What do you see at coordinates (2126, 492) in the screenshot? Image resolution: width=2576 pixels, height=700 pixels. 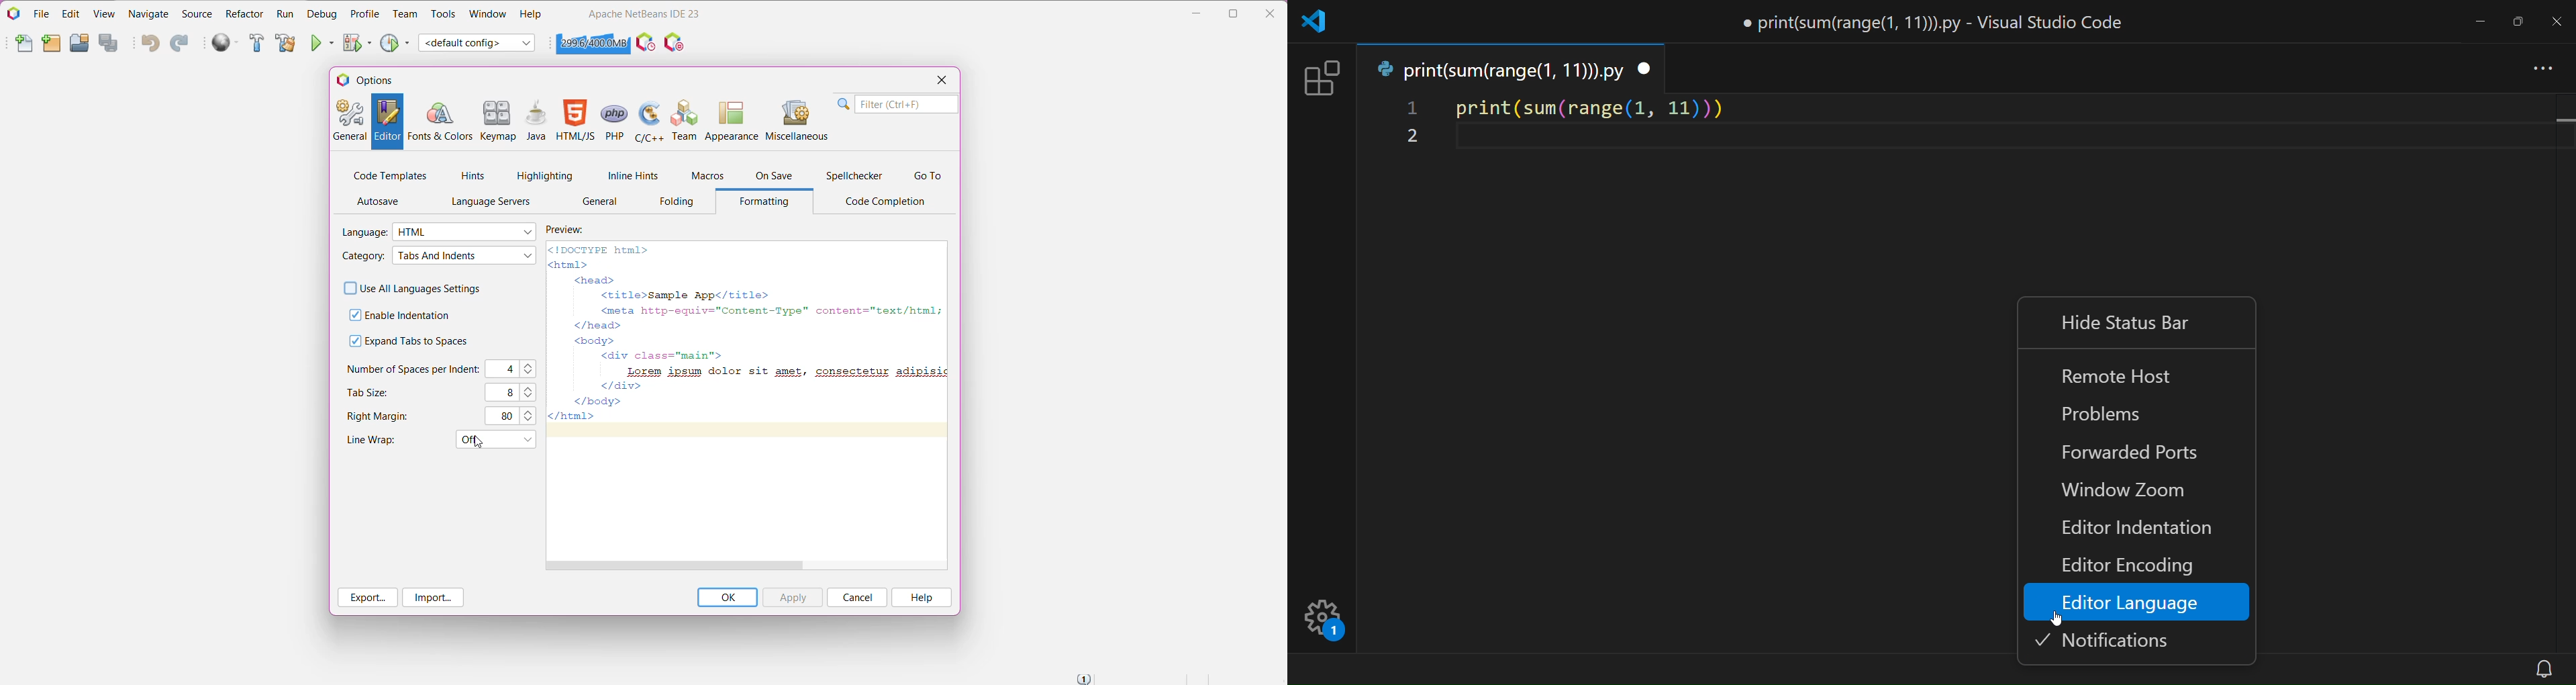 I see `window zoom` at bounding box center [2126, 492].